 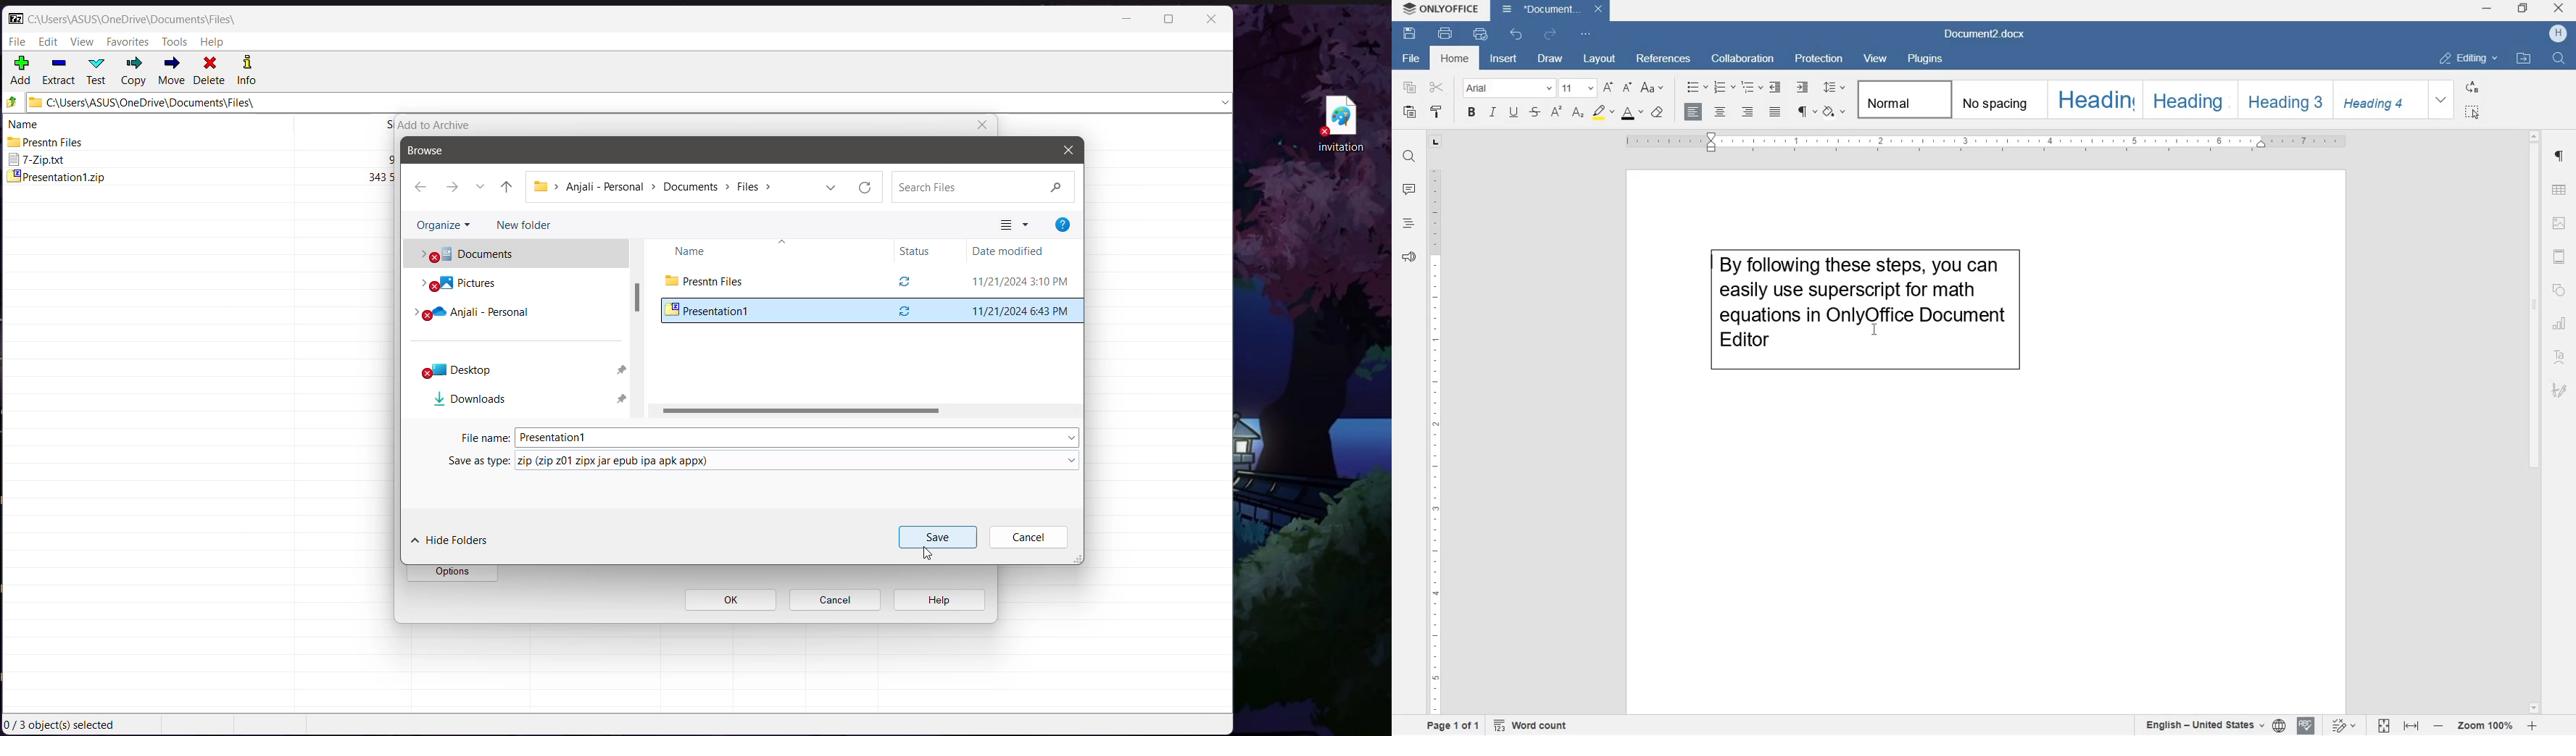 What do you see at coordinates (1603, 113) in the screenshot?
I see `highlight color` at bounding box center [1603, 113].